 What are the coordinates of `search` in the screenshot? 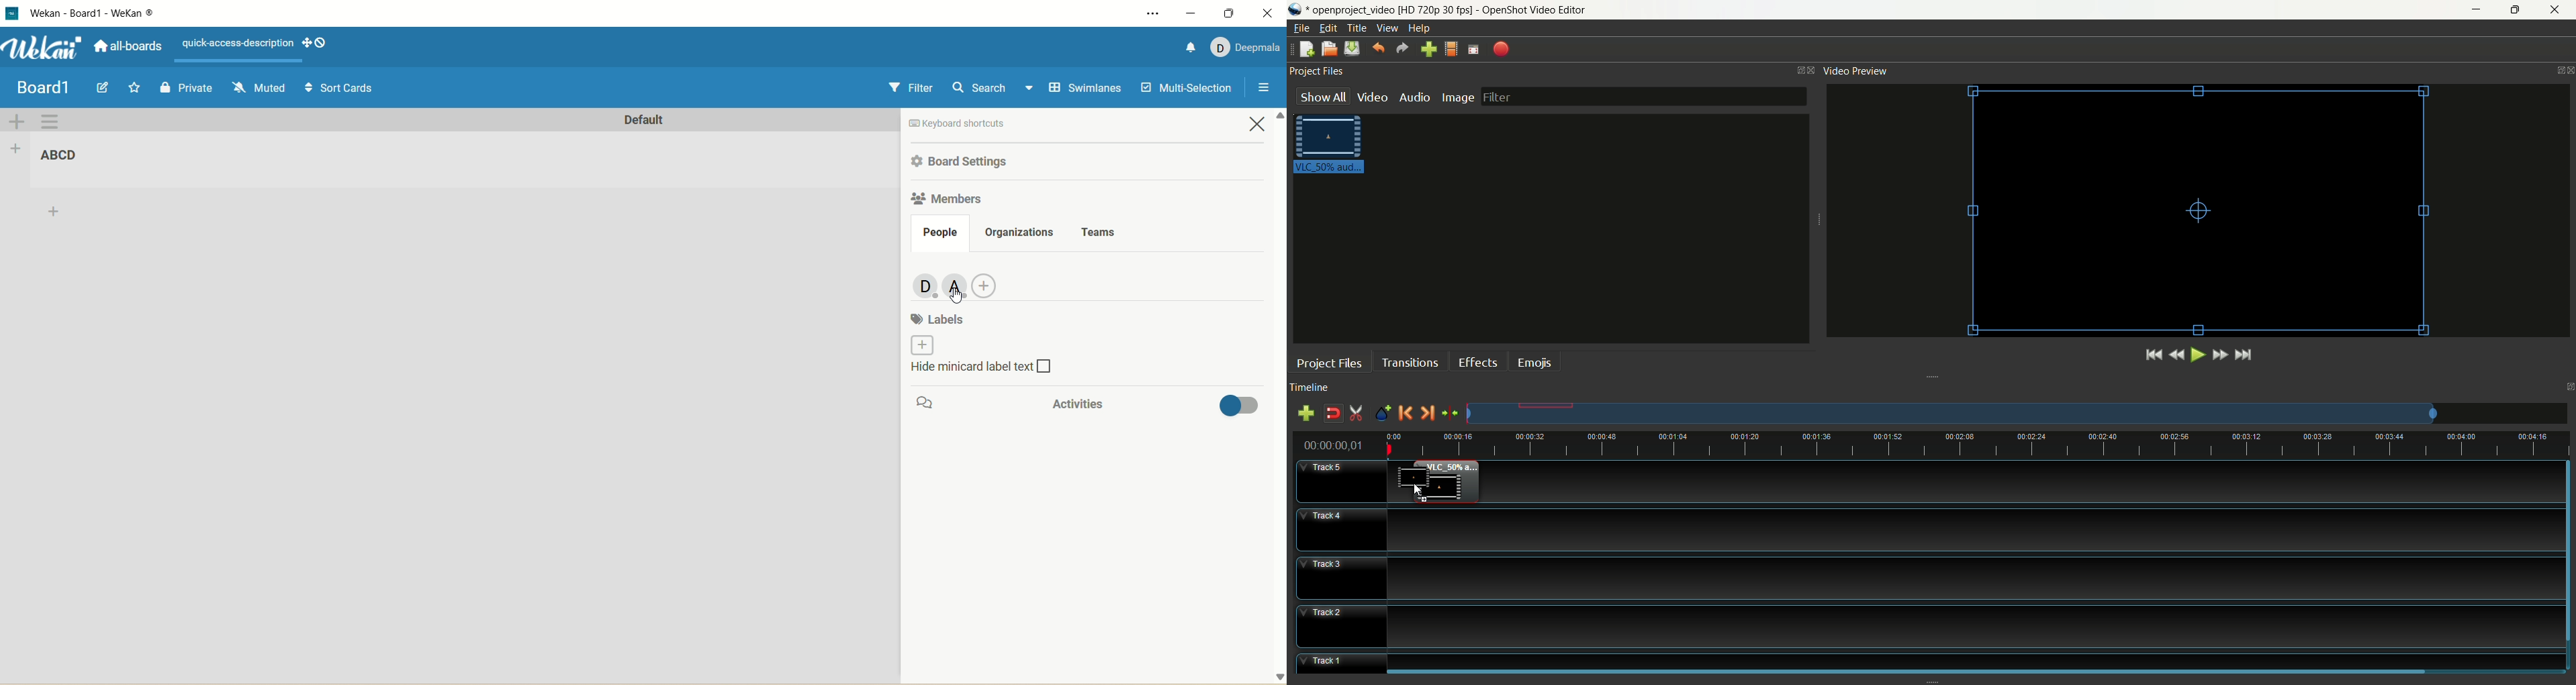 It's located at (991, 89).